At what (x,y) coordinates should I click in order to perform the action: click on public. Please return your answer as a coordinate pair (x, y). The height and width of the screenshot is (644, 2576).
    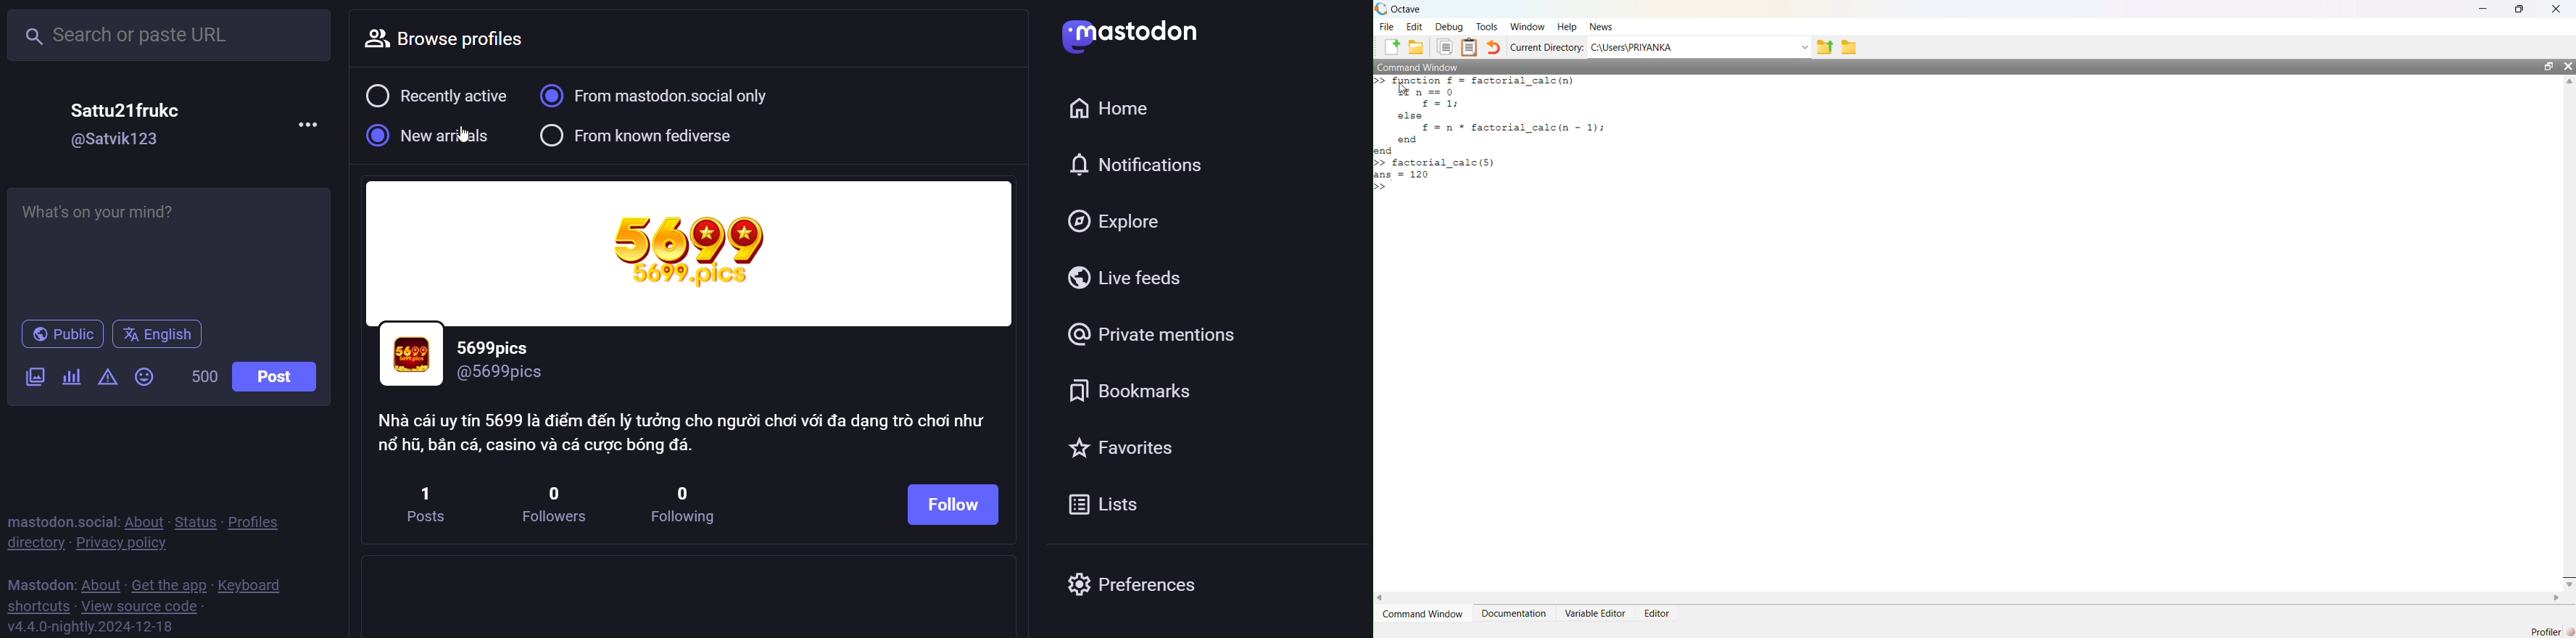
    Looking at the image, I should click on (61, 336).